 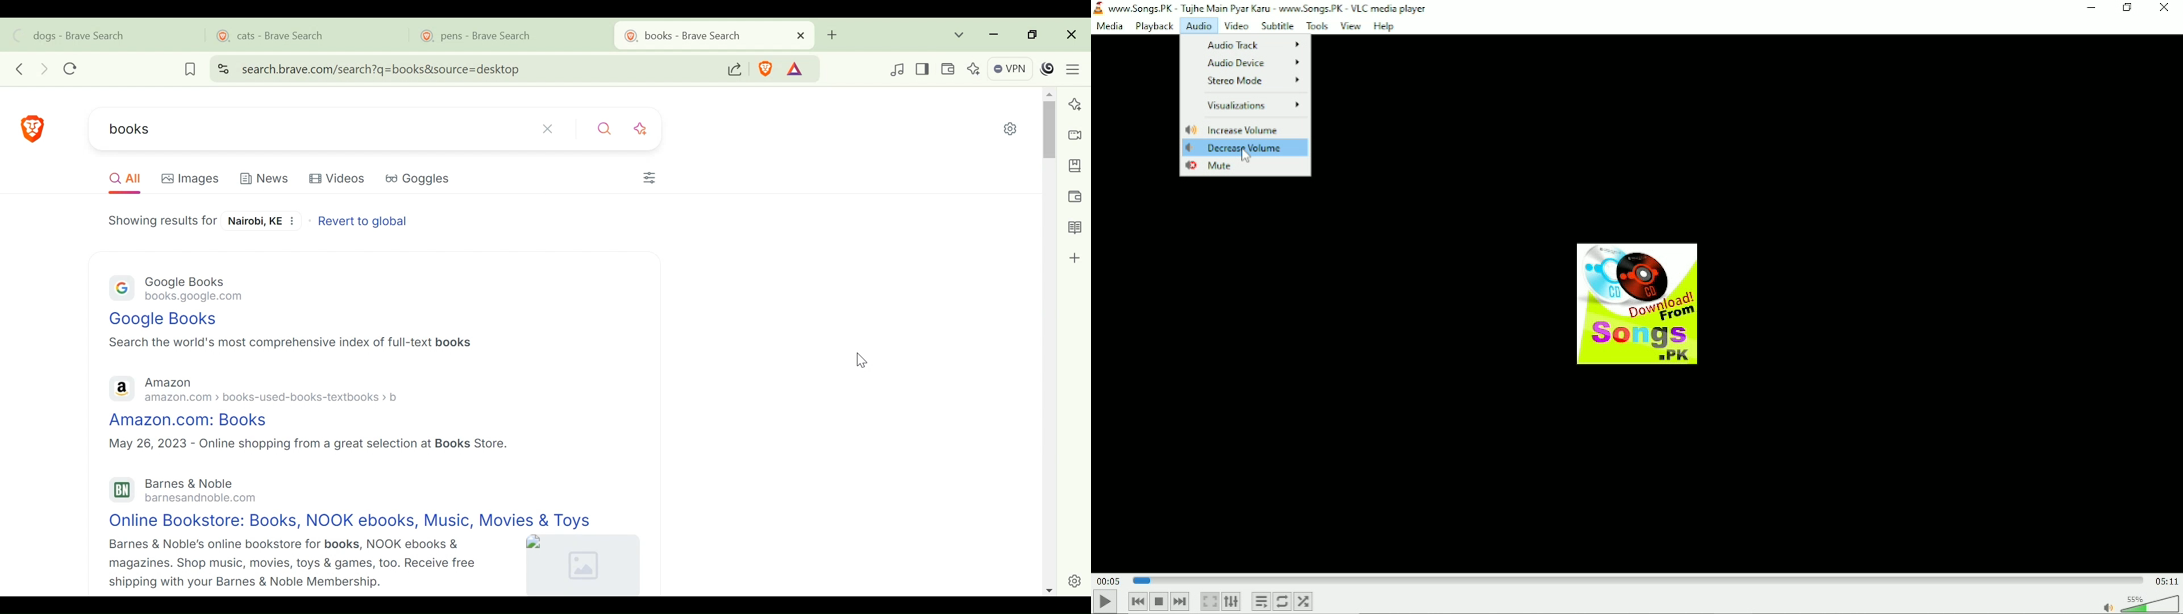 What do you see at coordinates (1638, 579) in the screenshot?
I see `Play duration` at bounding box center [1638, 579].